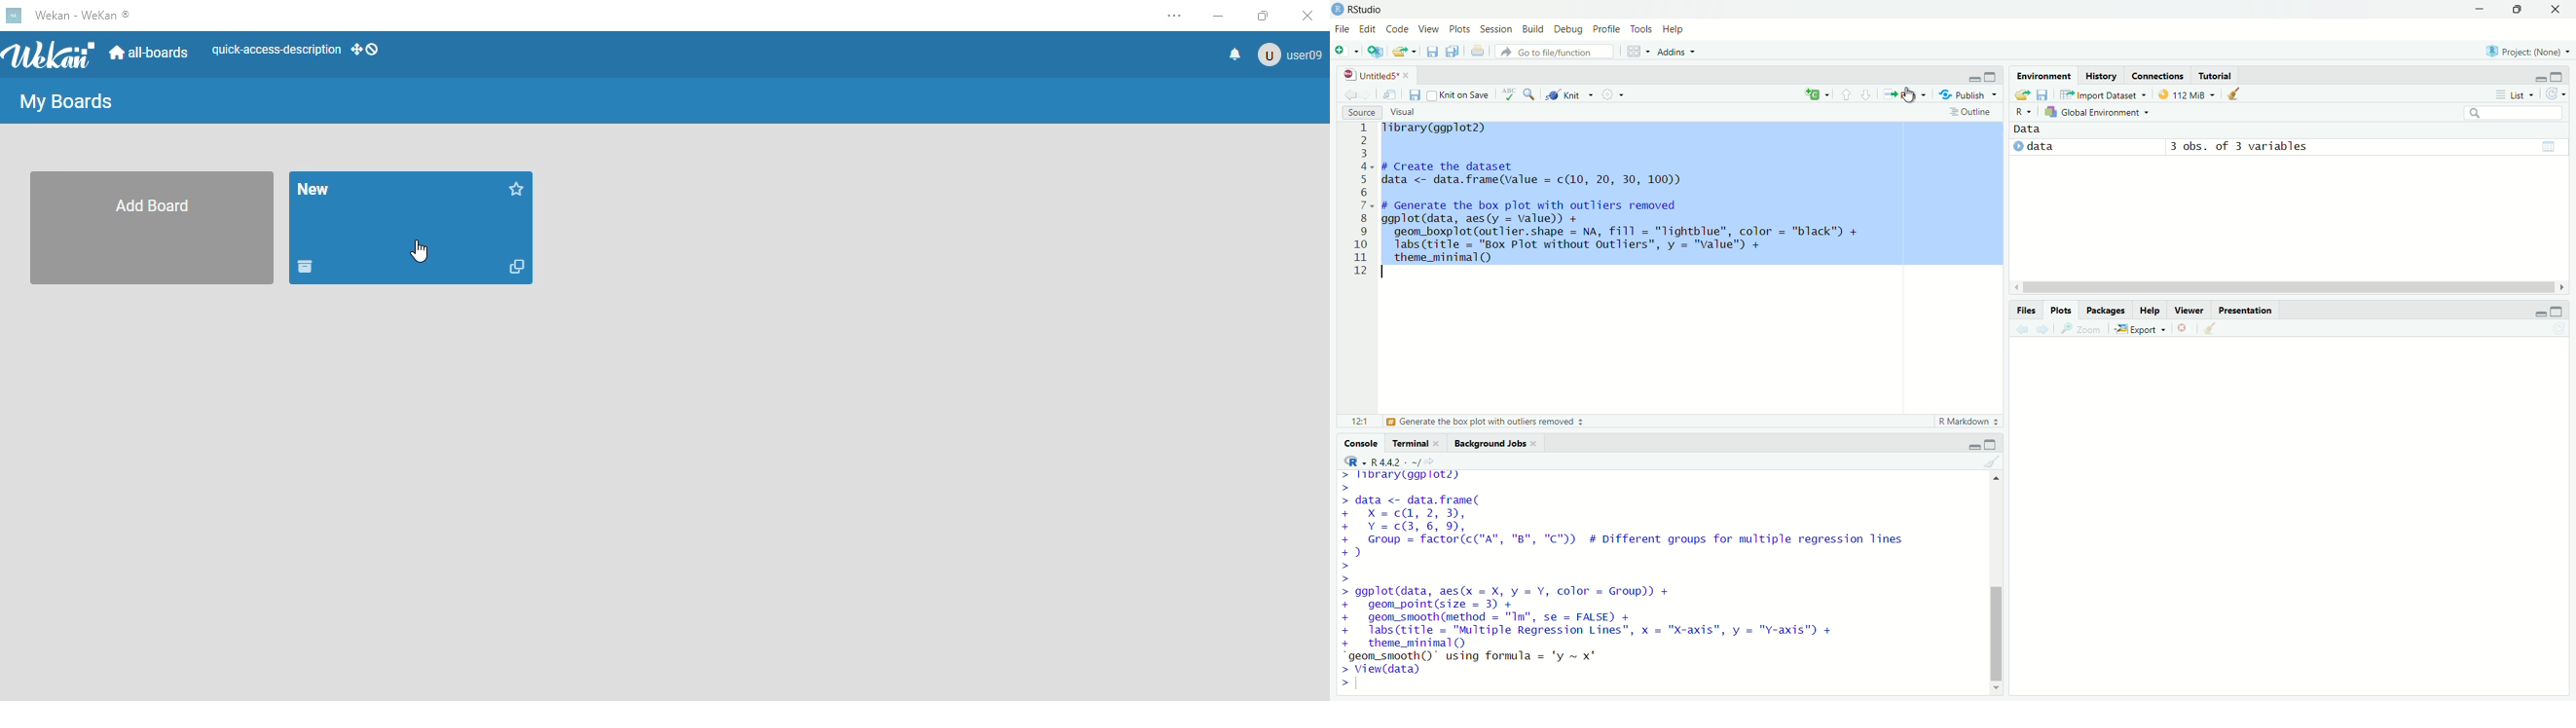 The height and width of the screenshot is (728, 2576). What do you see at coordinates (2554, 93) in the screenshot?
I see `refresh` at bounding box center [2554, 93].